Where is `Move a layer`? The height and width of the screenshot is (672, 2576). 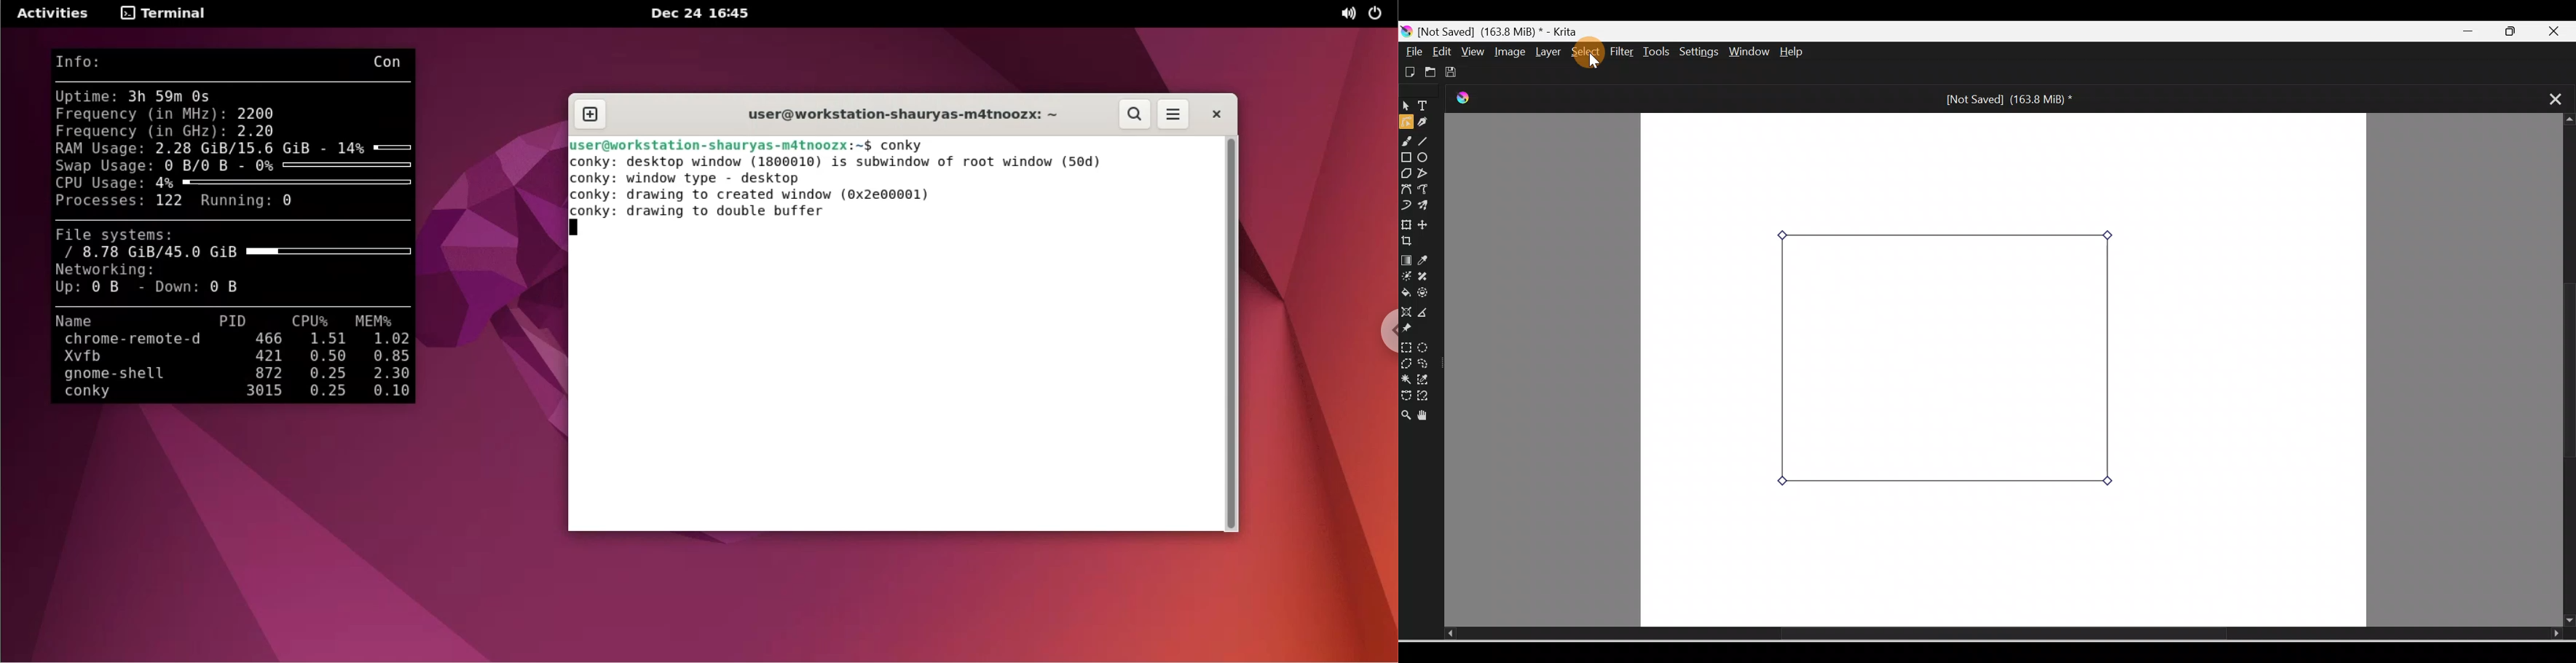 Move a layer is located at coordinates (1428, 225).